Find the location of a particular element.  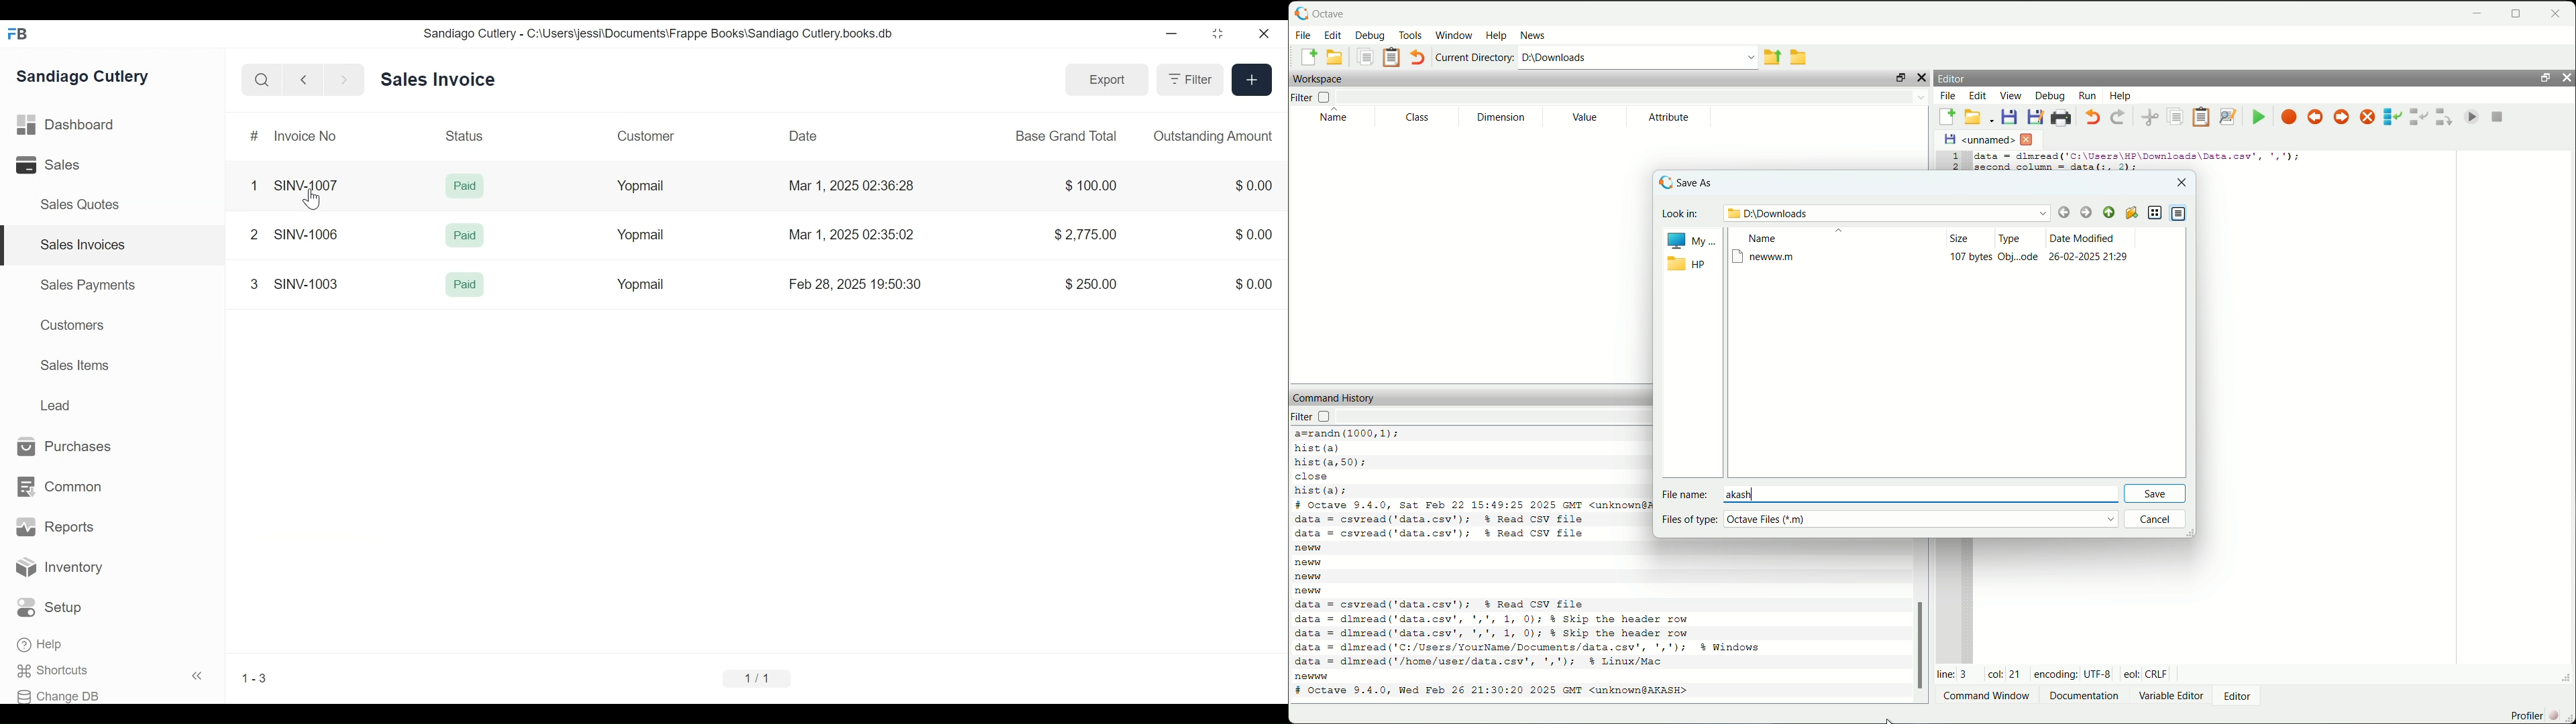

enter file name is located at coordinates (1922, 493).